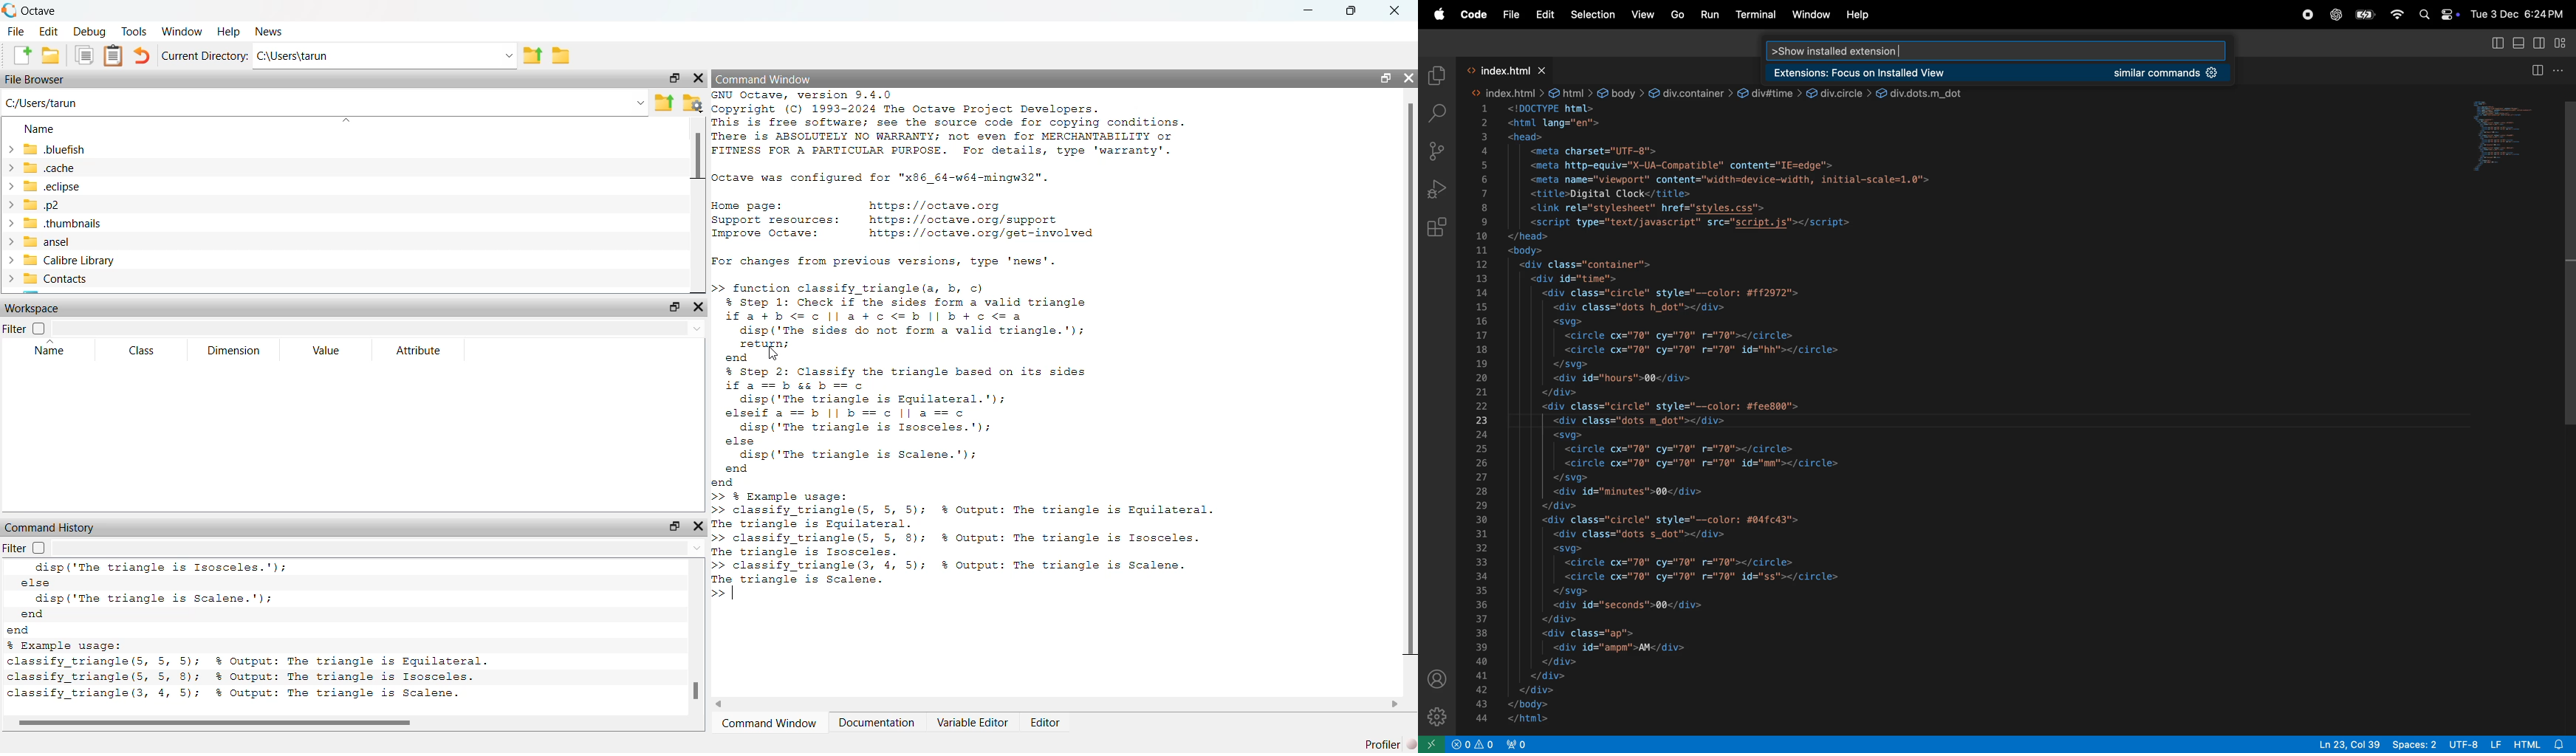 This screenshot has height=756, width=2576. I want to click on value, so click(331, 351).